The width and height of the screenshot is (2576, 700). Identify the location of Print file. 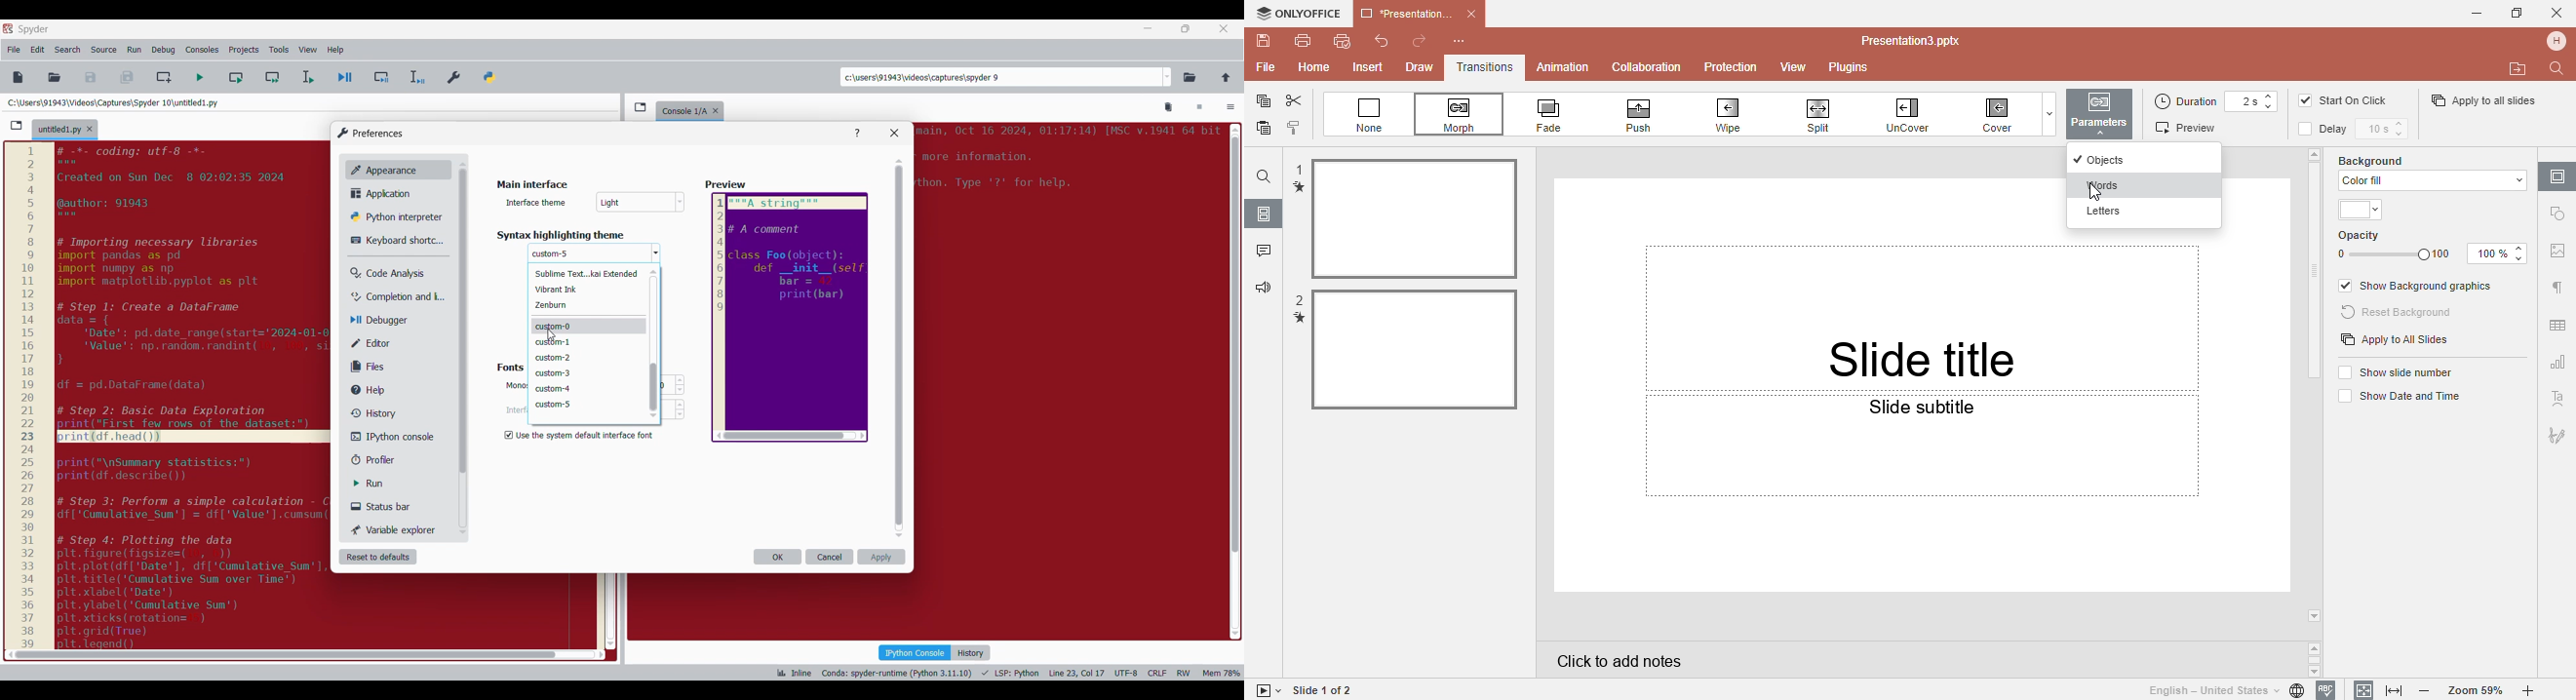
(1303, 40).